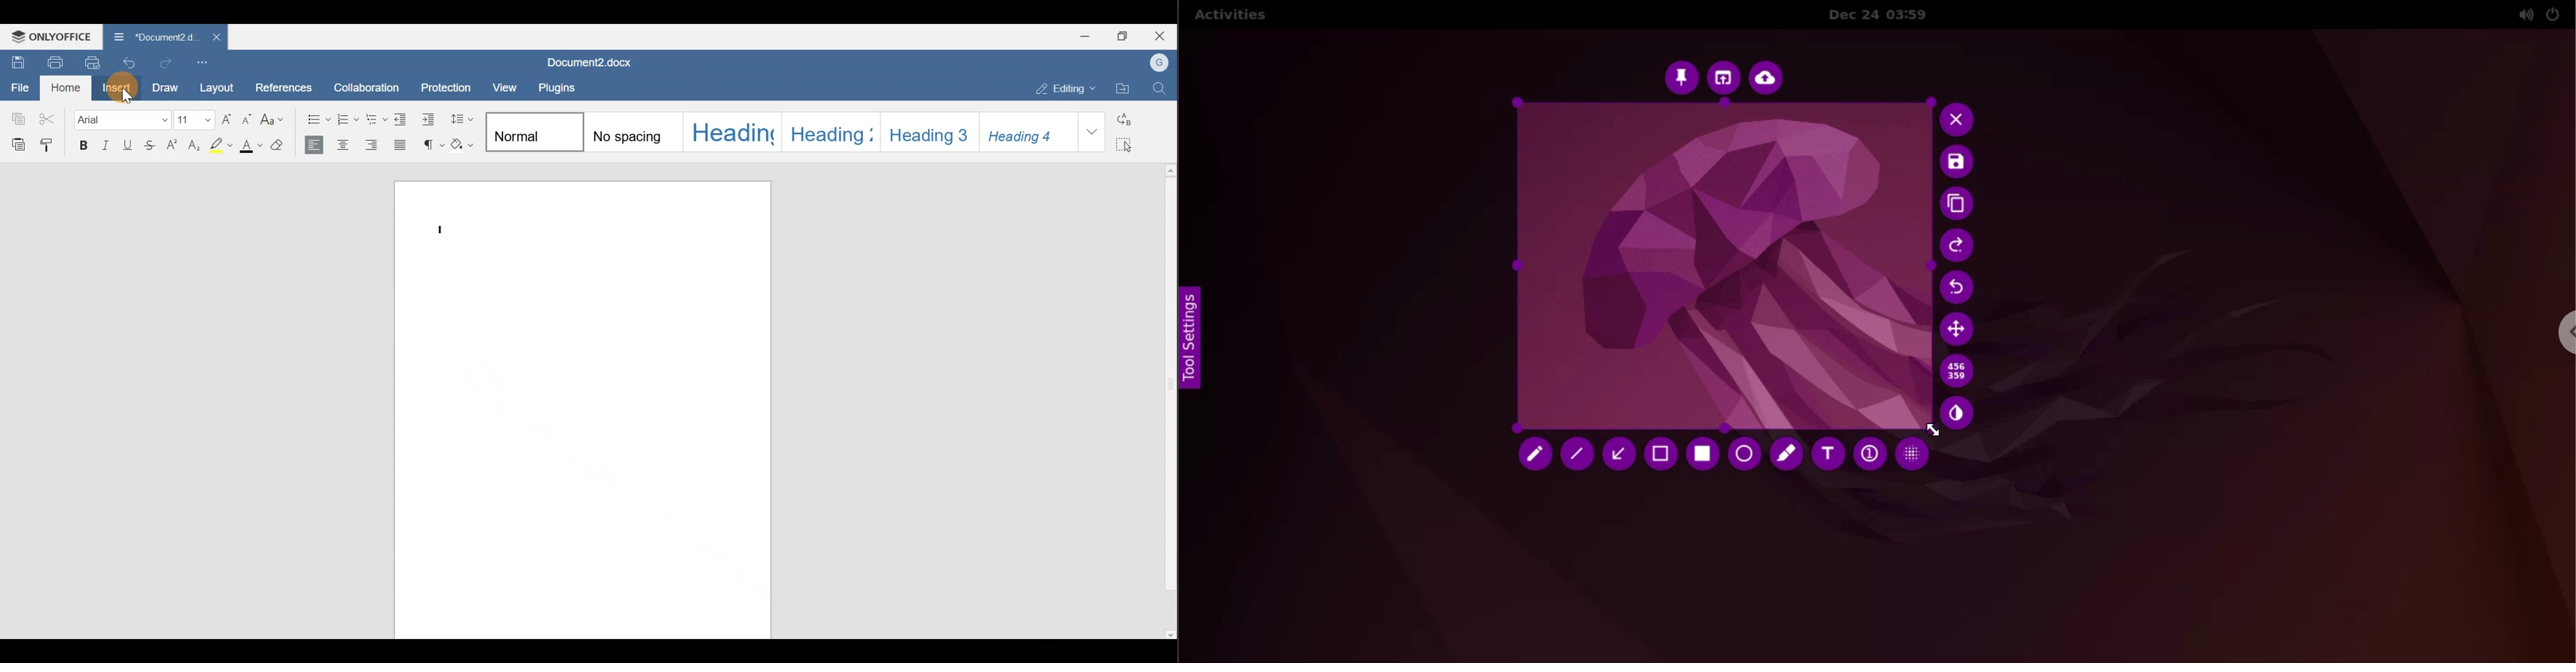 The height and width of the screenshot is (672, 2576). Describe the element at coordinates (283, 146) in the screenshot. I see `Clear style` at that location.